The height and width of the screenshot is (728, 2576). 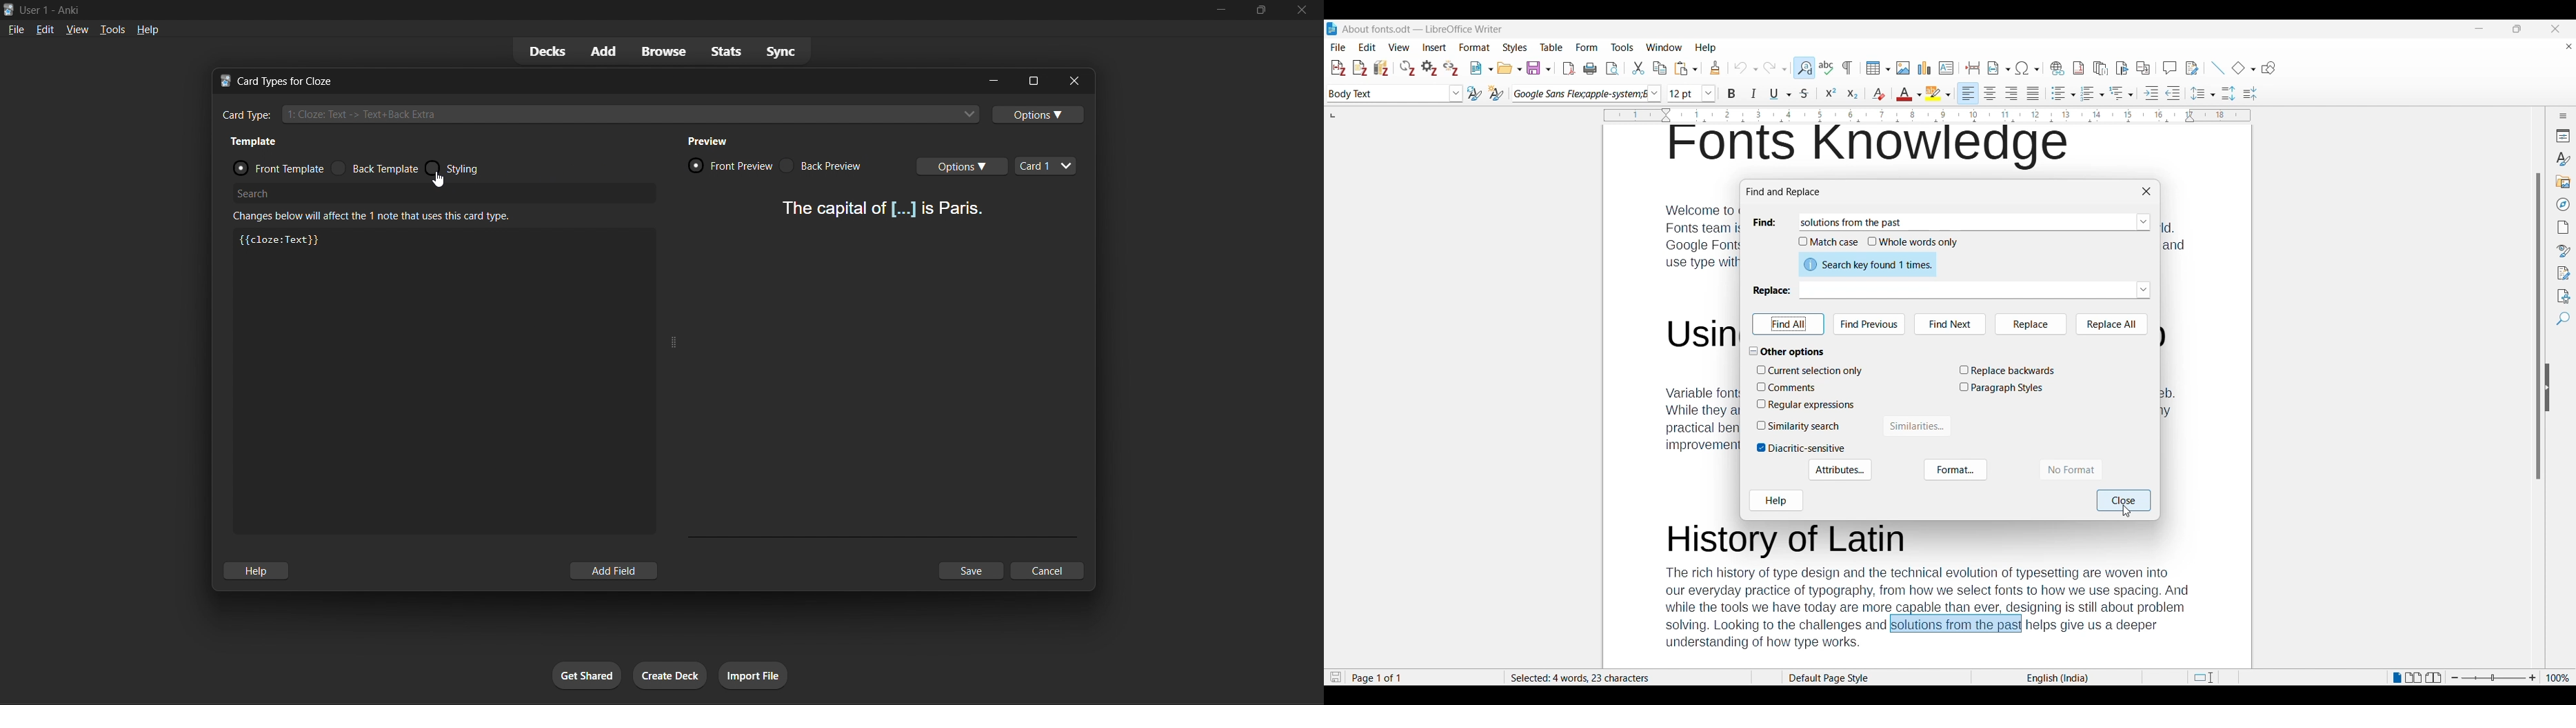 I want to click on Edit menu, so click(x=1368, y=47).